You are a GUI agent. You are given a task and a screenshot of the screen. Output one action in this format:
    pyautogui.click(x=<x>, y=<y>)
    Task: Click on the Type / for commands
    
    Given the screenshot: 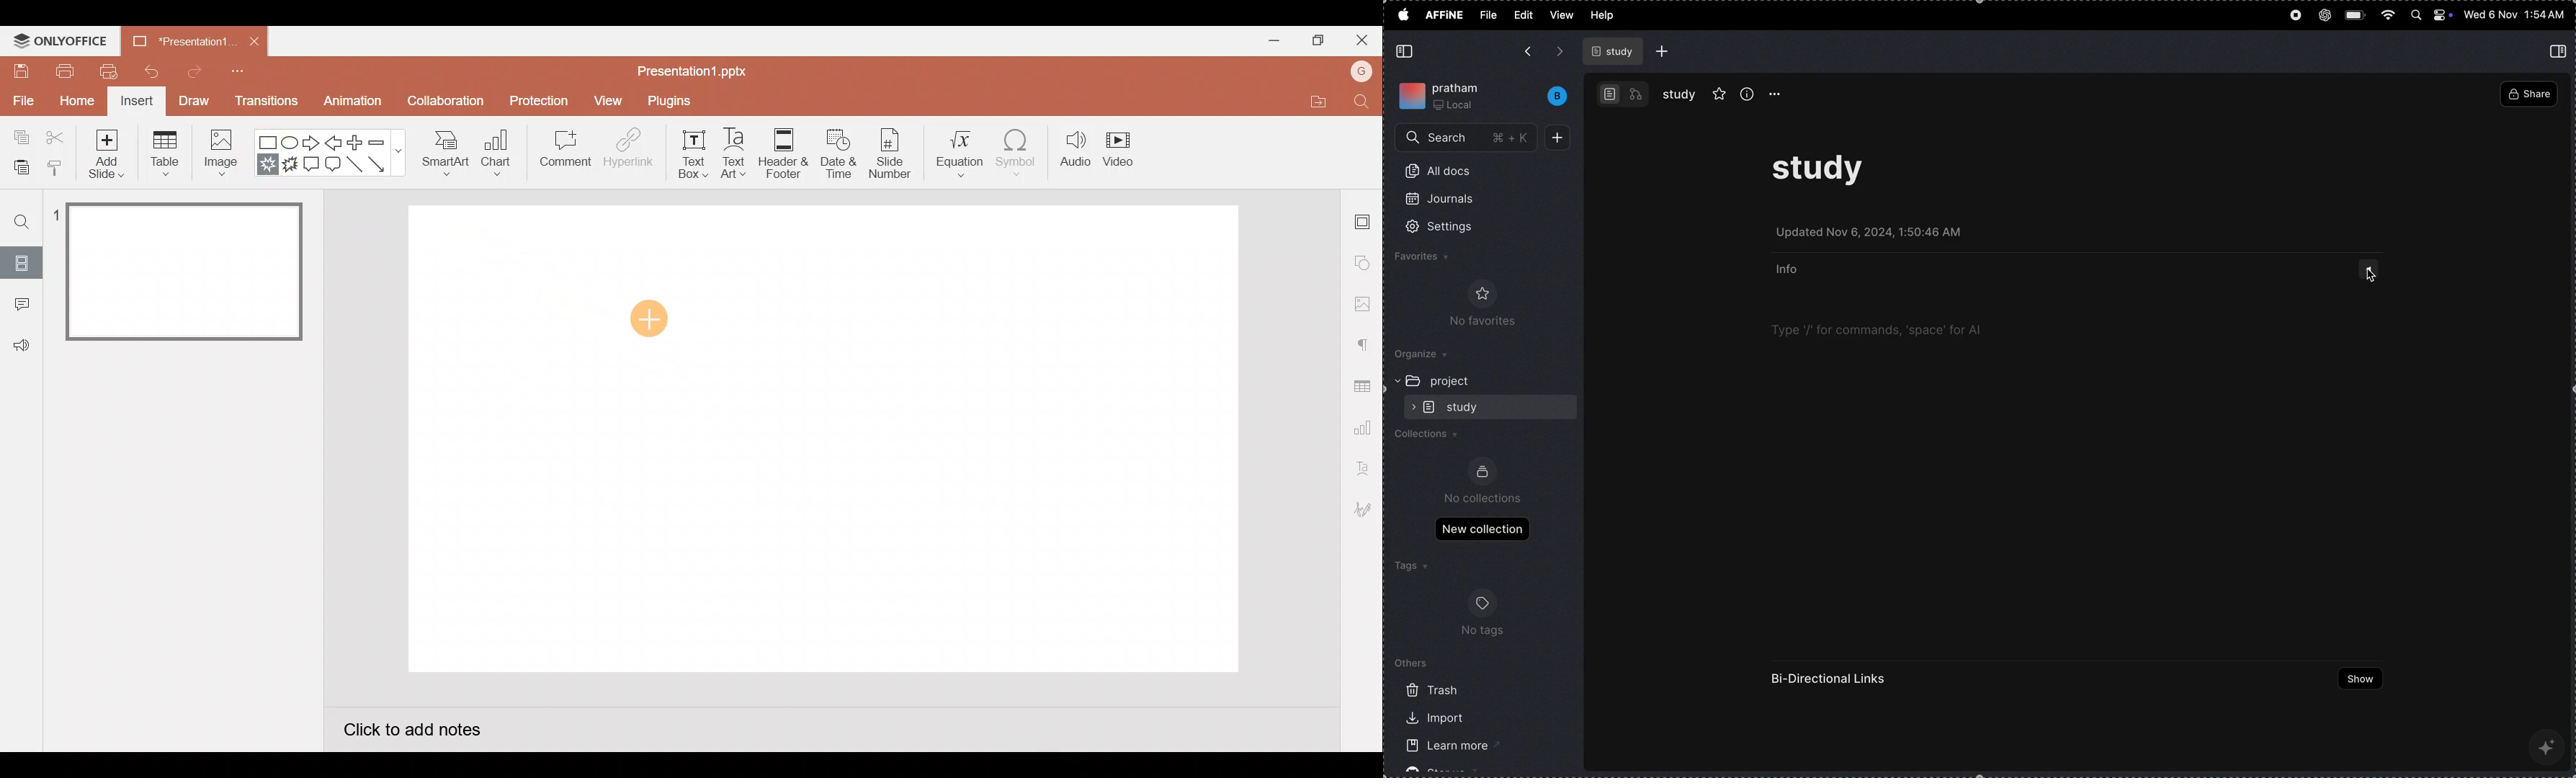 What is the action you would take?
    pyautogui.click(x=1878, y=330)
    